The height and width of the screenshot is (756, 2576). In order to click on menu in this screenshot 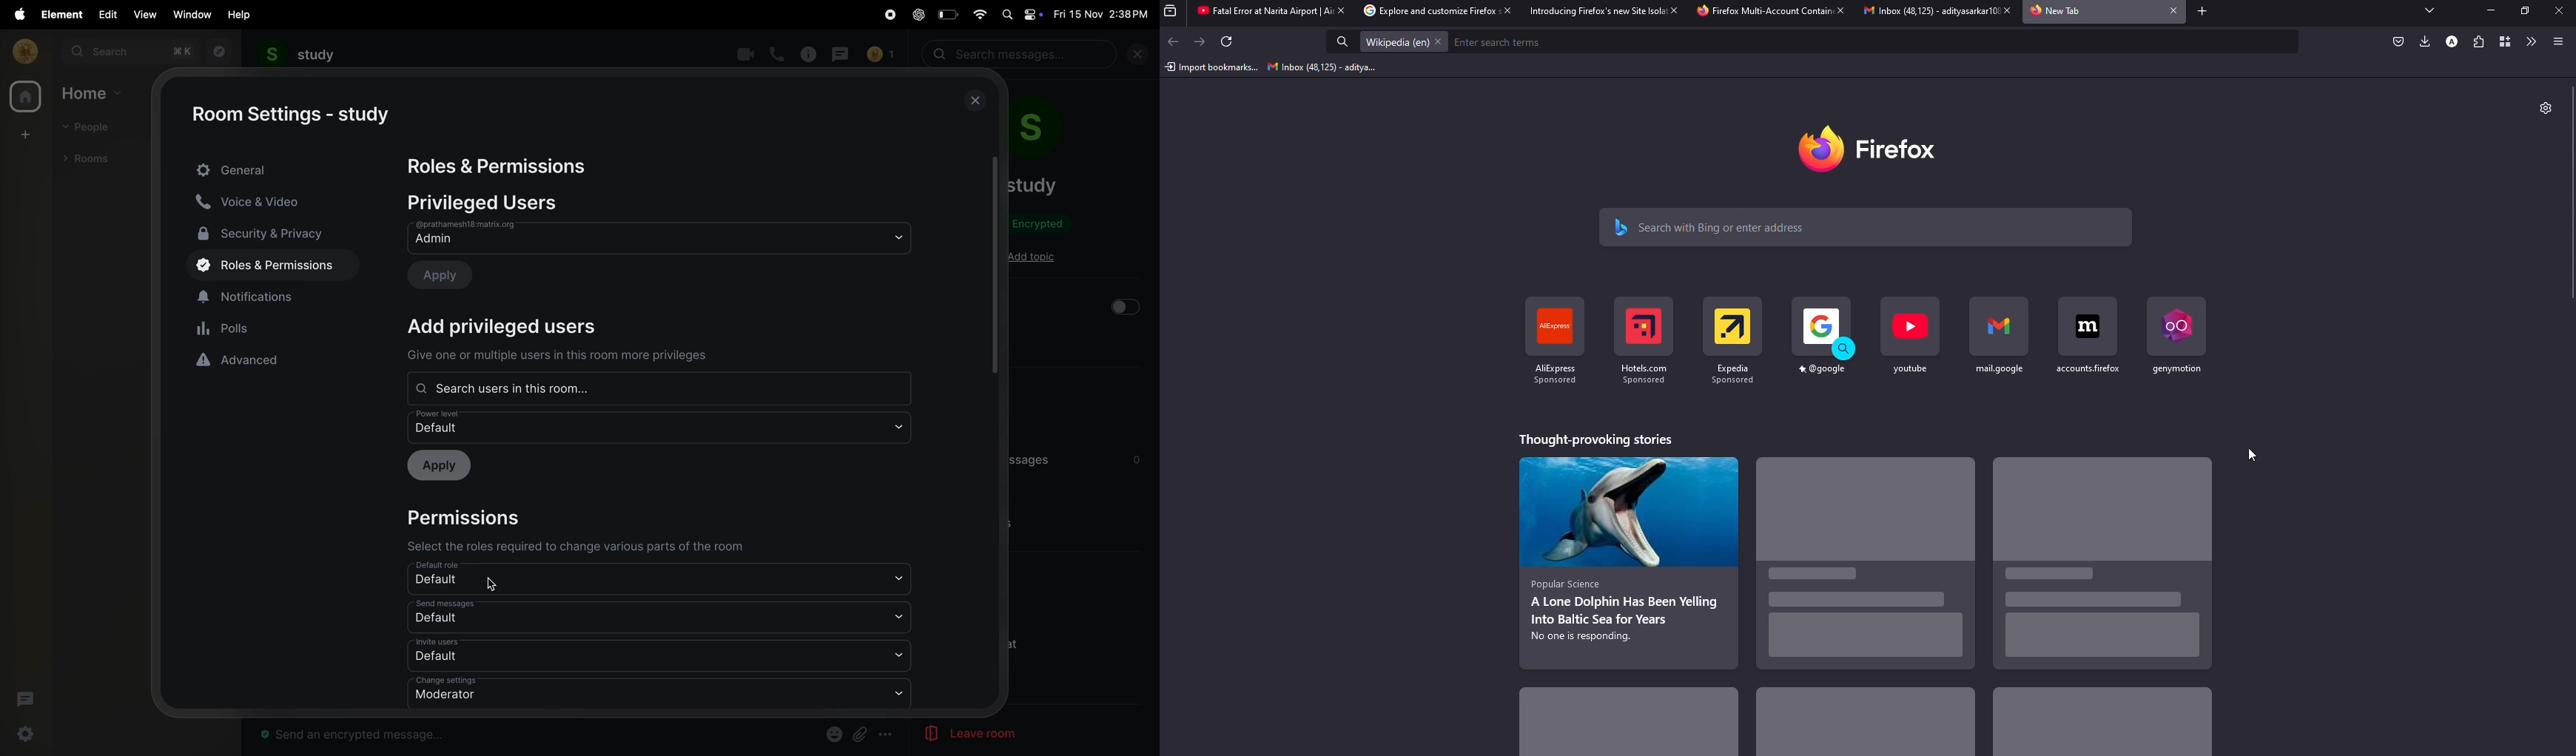, I will do `click(2557, 41)`.